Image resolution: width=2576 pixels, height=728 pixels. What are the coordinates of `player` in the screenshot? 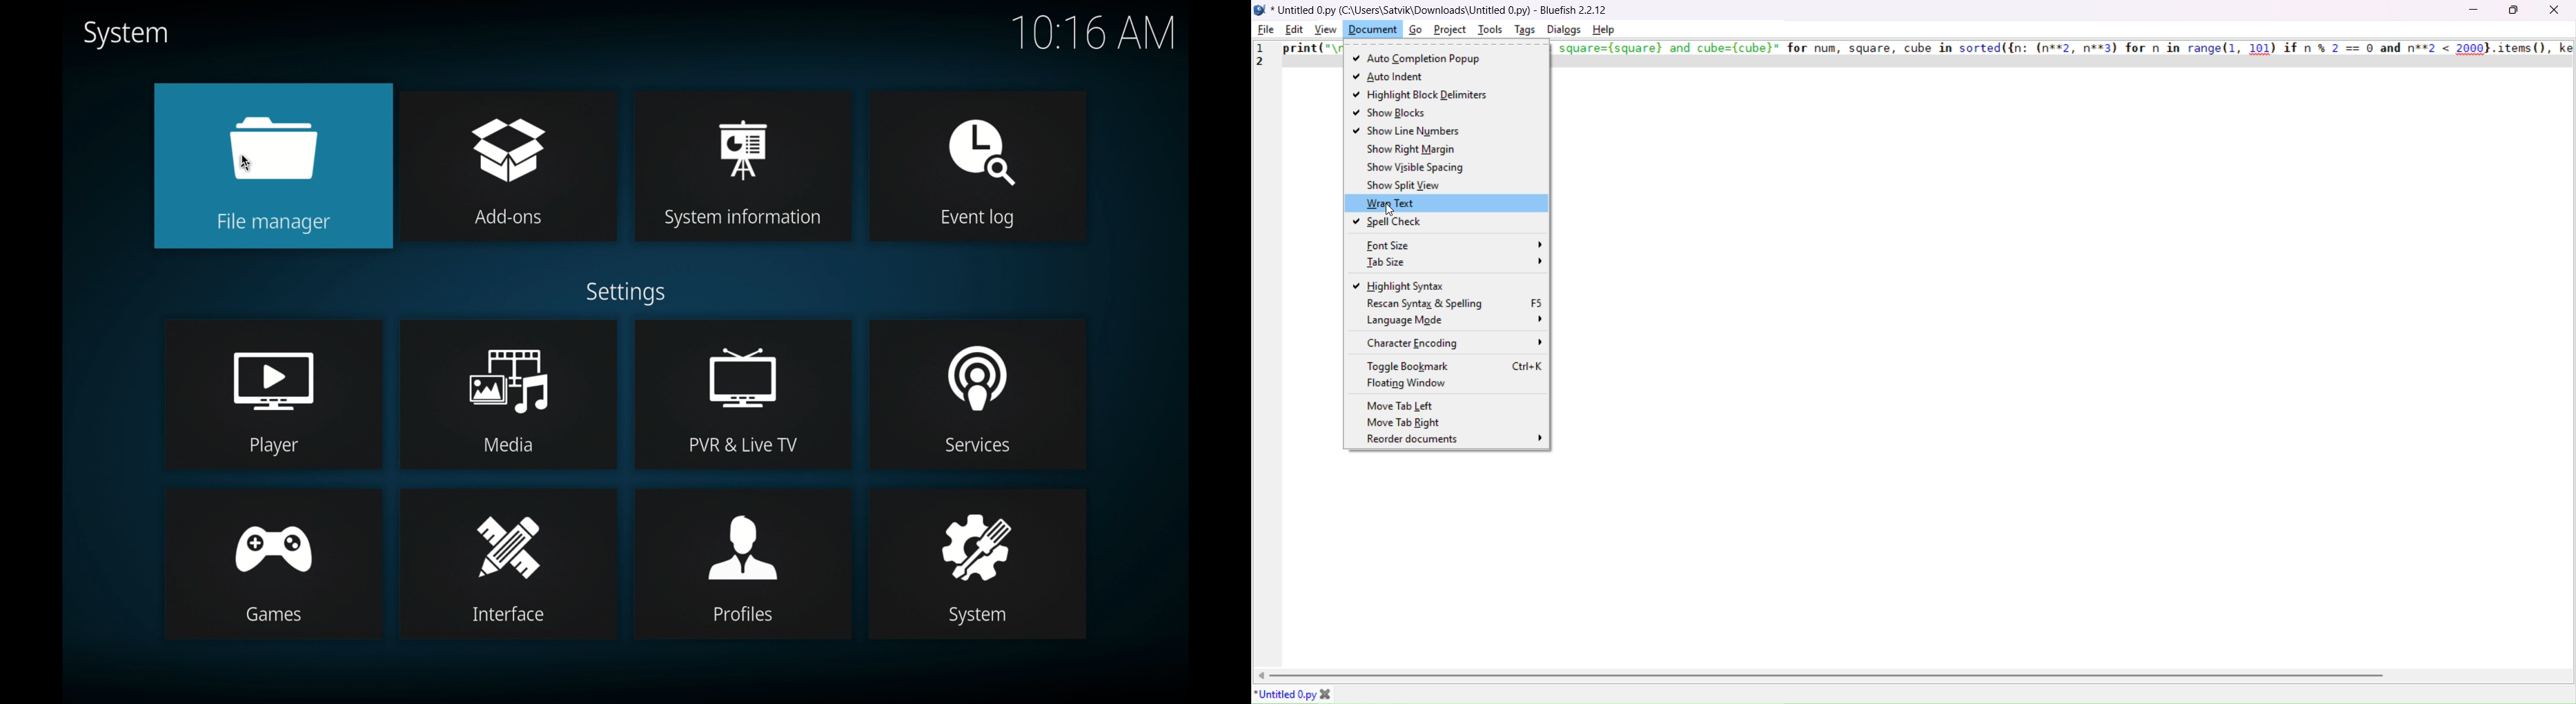 It's located at (273, 394).